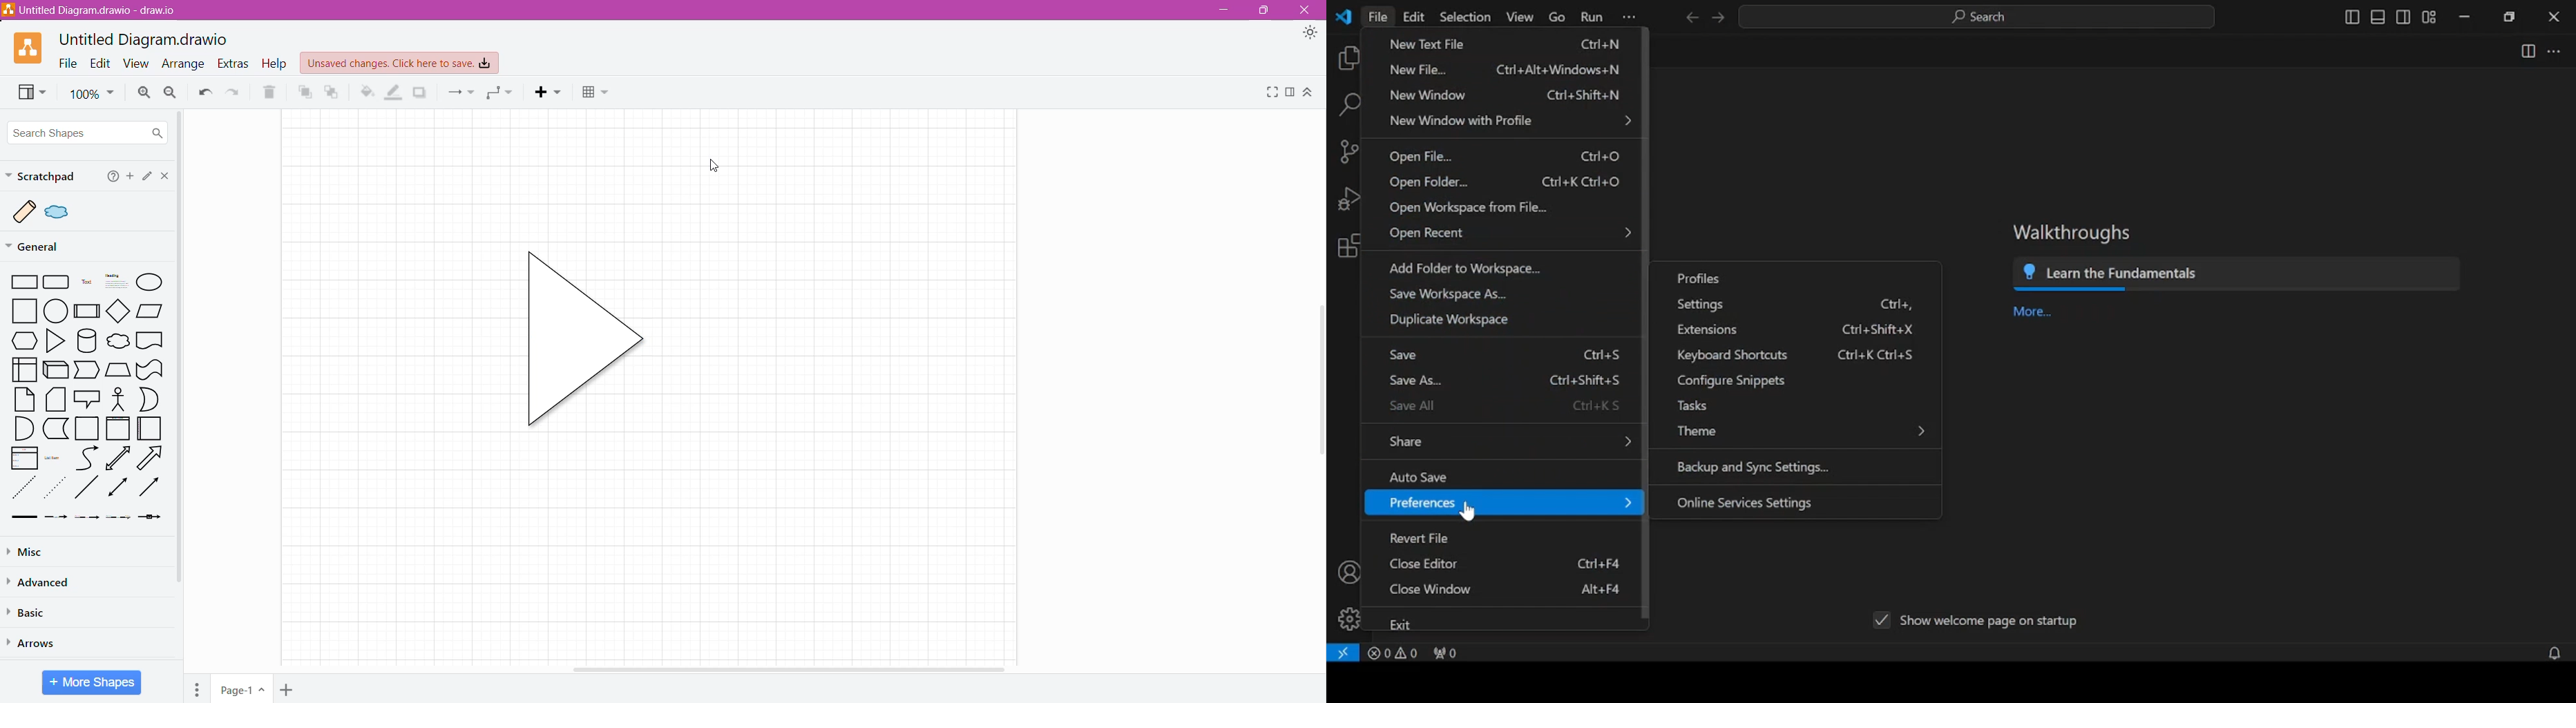 Image resolution: width=2576 pixels, height=728 pixels. Describe the element at coordinates (26, 212) in the screenshot. I see `Scratched shape 1` at that location.